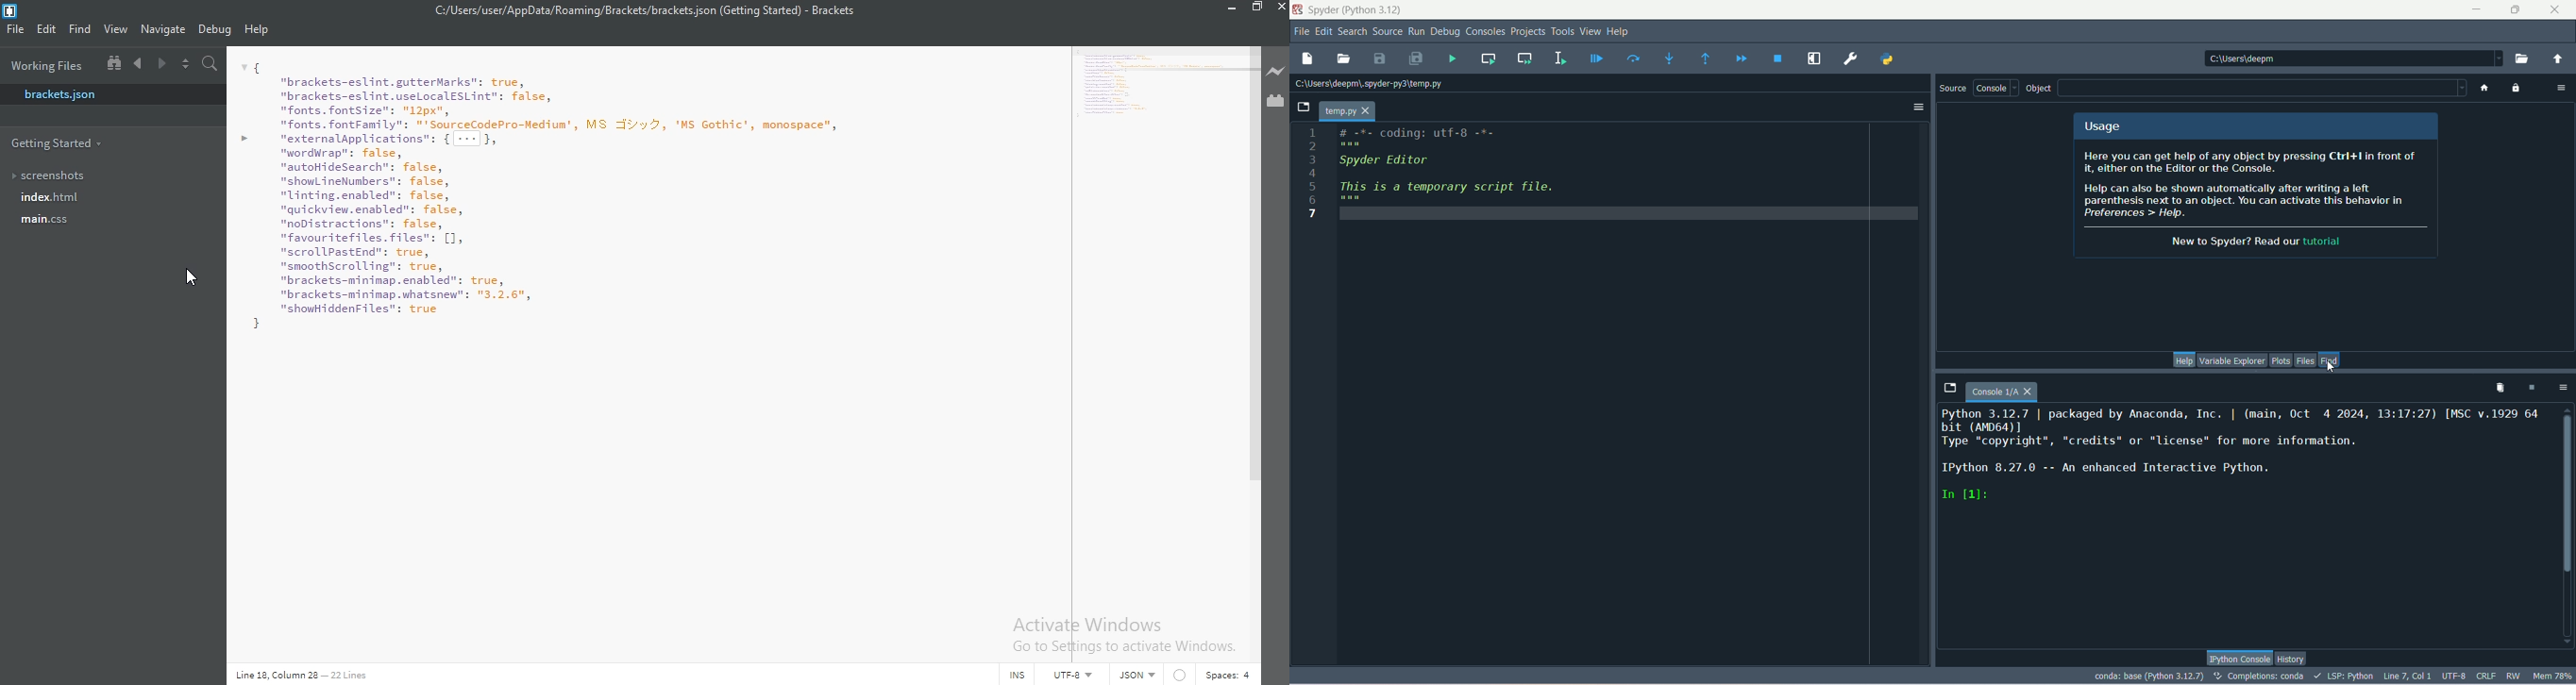 The image size is (2576, 700). I want to click on run current cell and move to the next one, so click(1525, 58).